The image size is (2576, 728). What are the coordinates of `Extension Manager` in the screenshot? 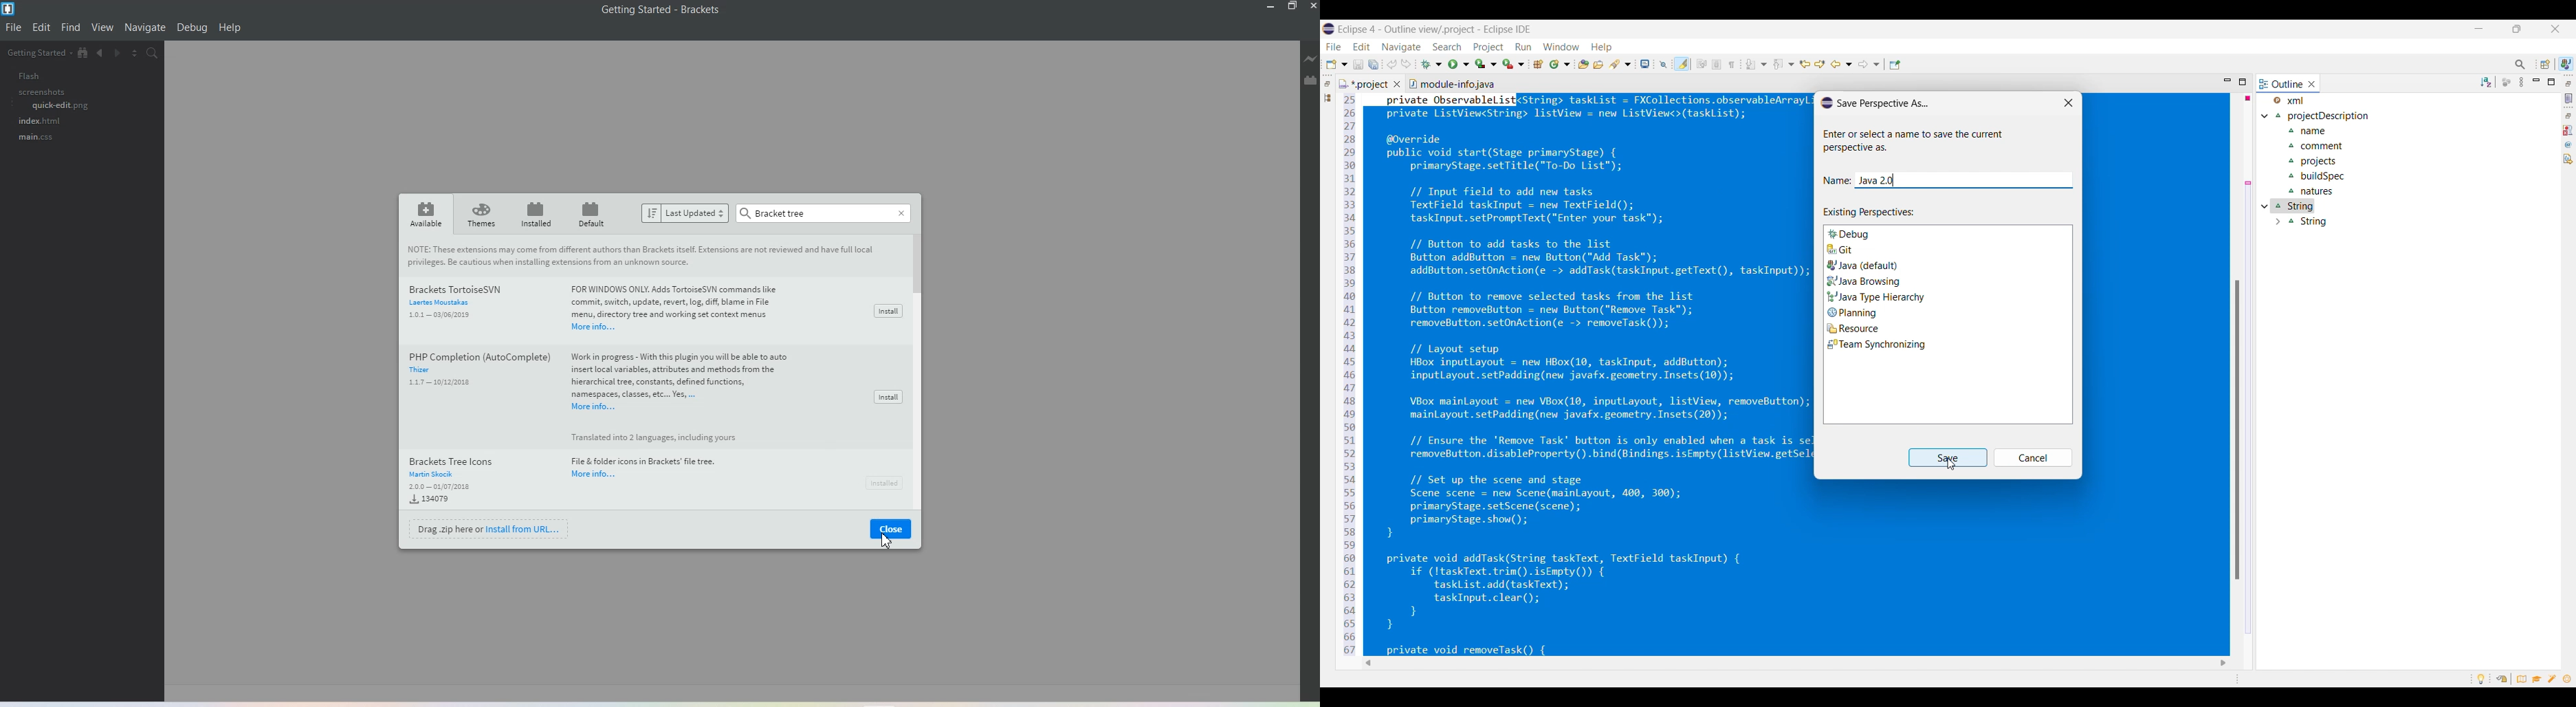 It's located at (1310, 82).